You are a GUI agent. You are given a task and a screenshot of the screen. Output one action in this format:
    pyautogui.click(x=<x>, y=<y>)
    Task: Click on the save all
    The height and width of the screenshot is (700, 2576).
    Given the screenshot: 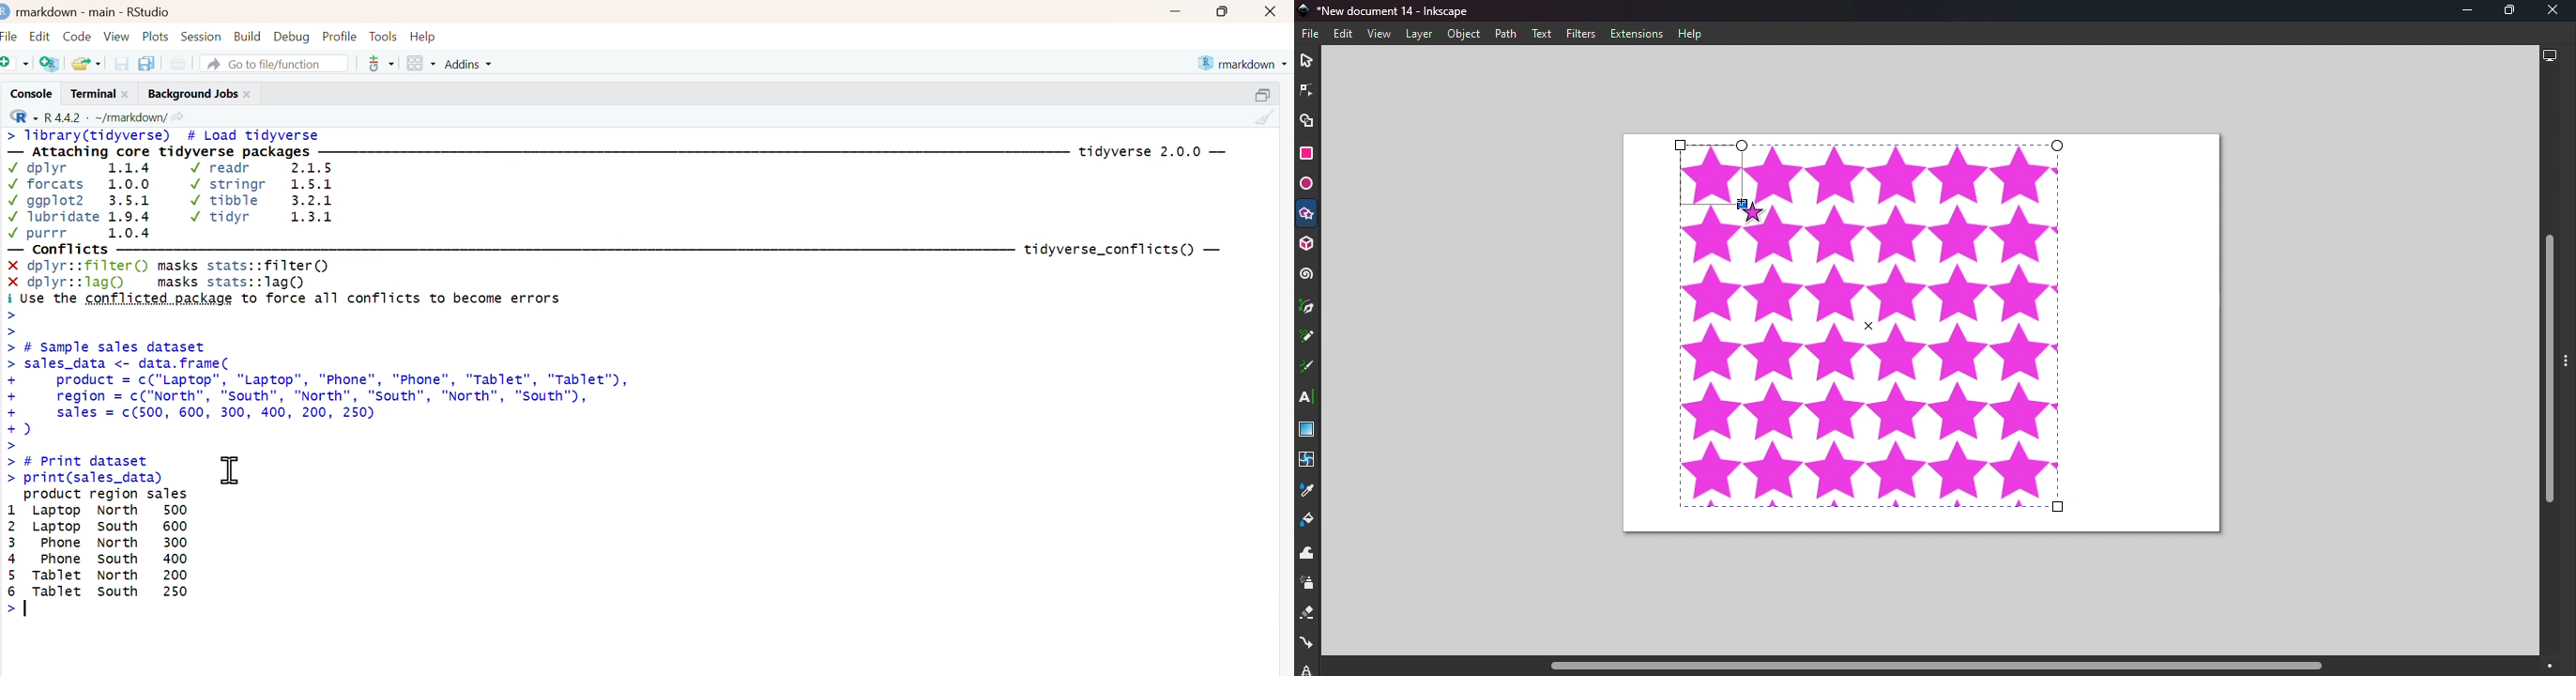 What is the action you would take?
    pyautogui.click(x=146, y=62)
    